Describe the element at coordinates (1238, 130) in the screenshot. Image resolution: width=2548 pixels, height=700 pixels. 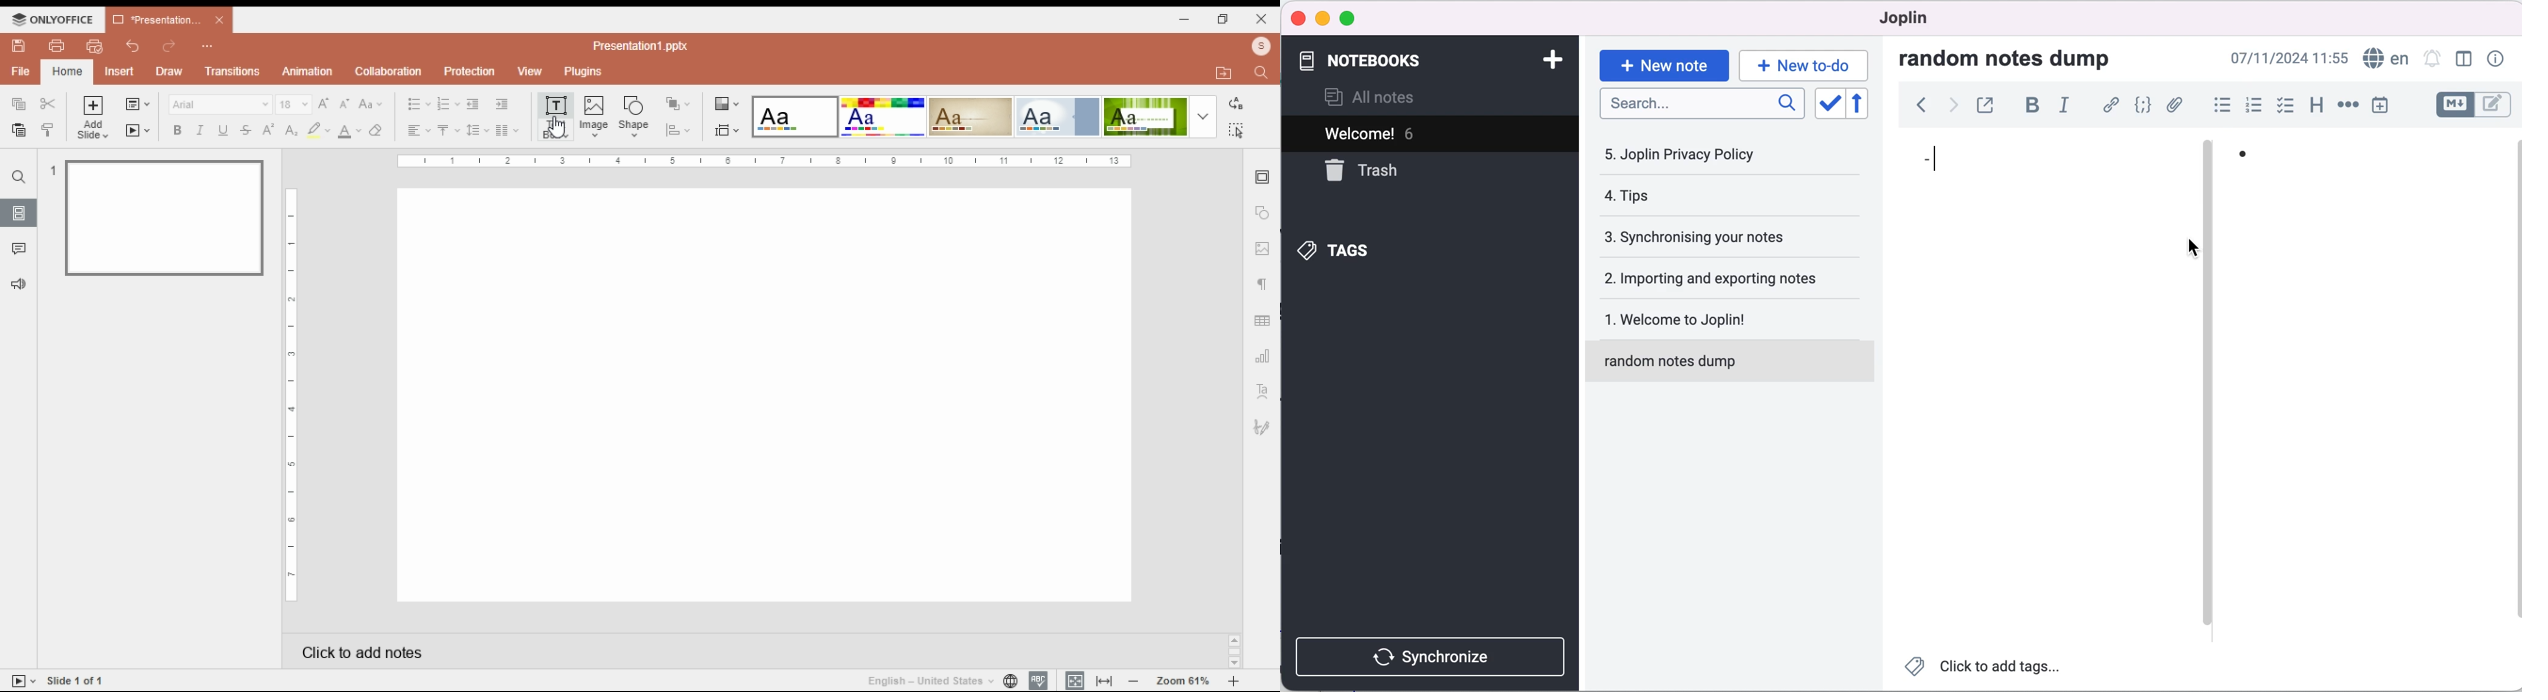
I see `find` at that location.